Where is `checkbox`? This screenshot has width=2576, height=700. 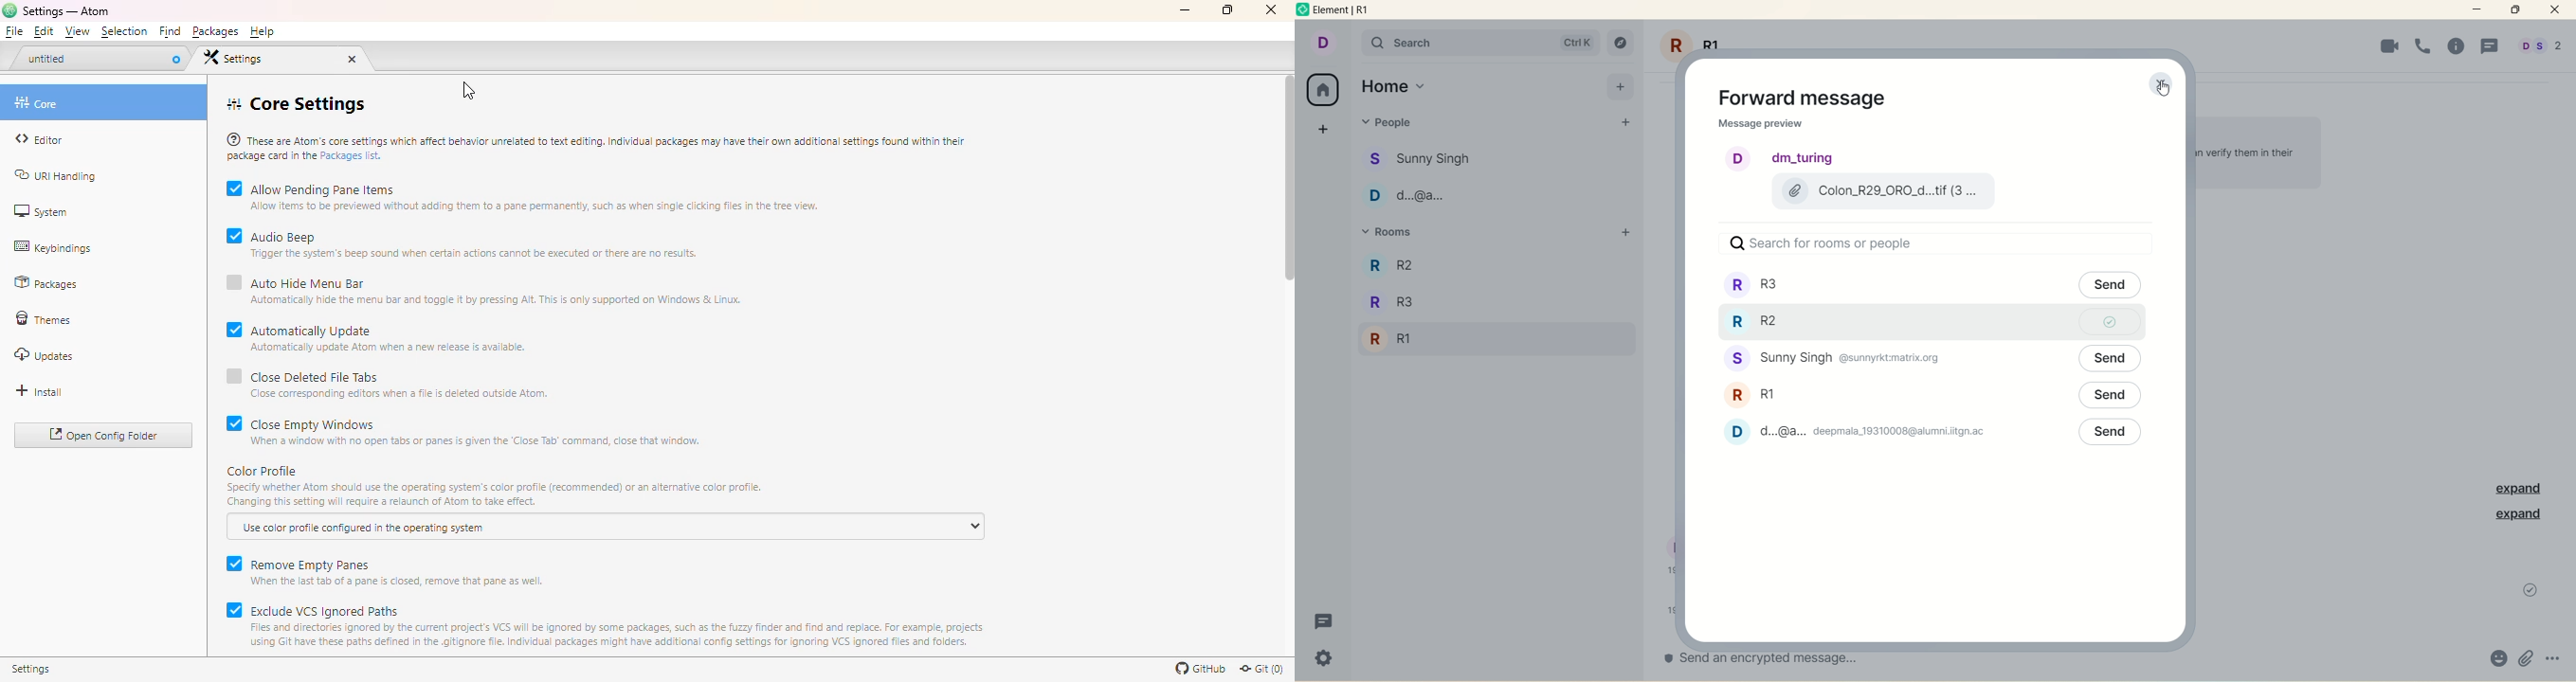 checkbox is located at coordinates (232, 624).